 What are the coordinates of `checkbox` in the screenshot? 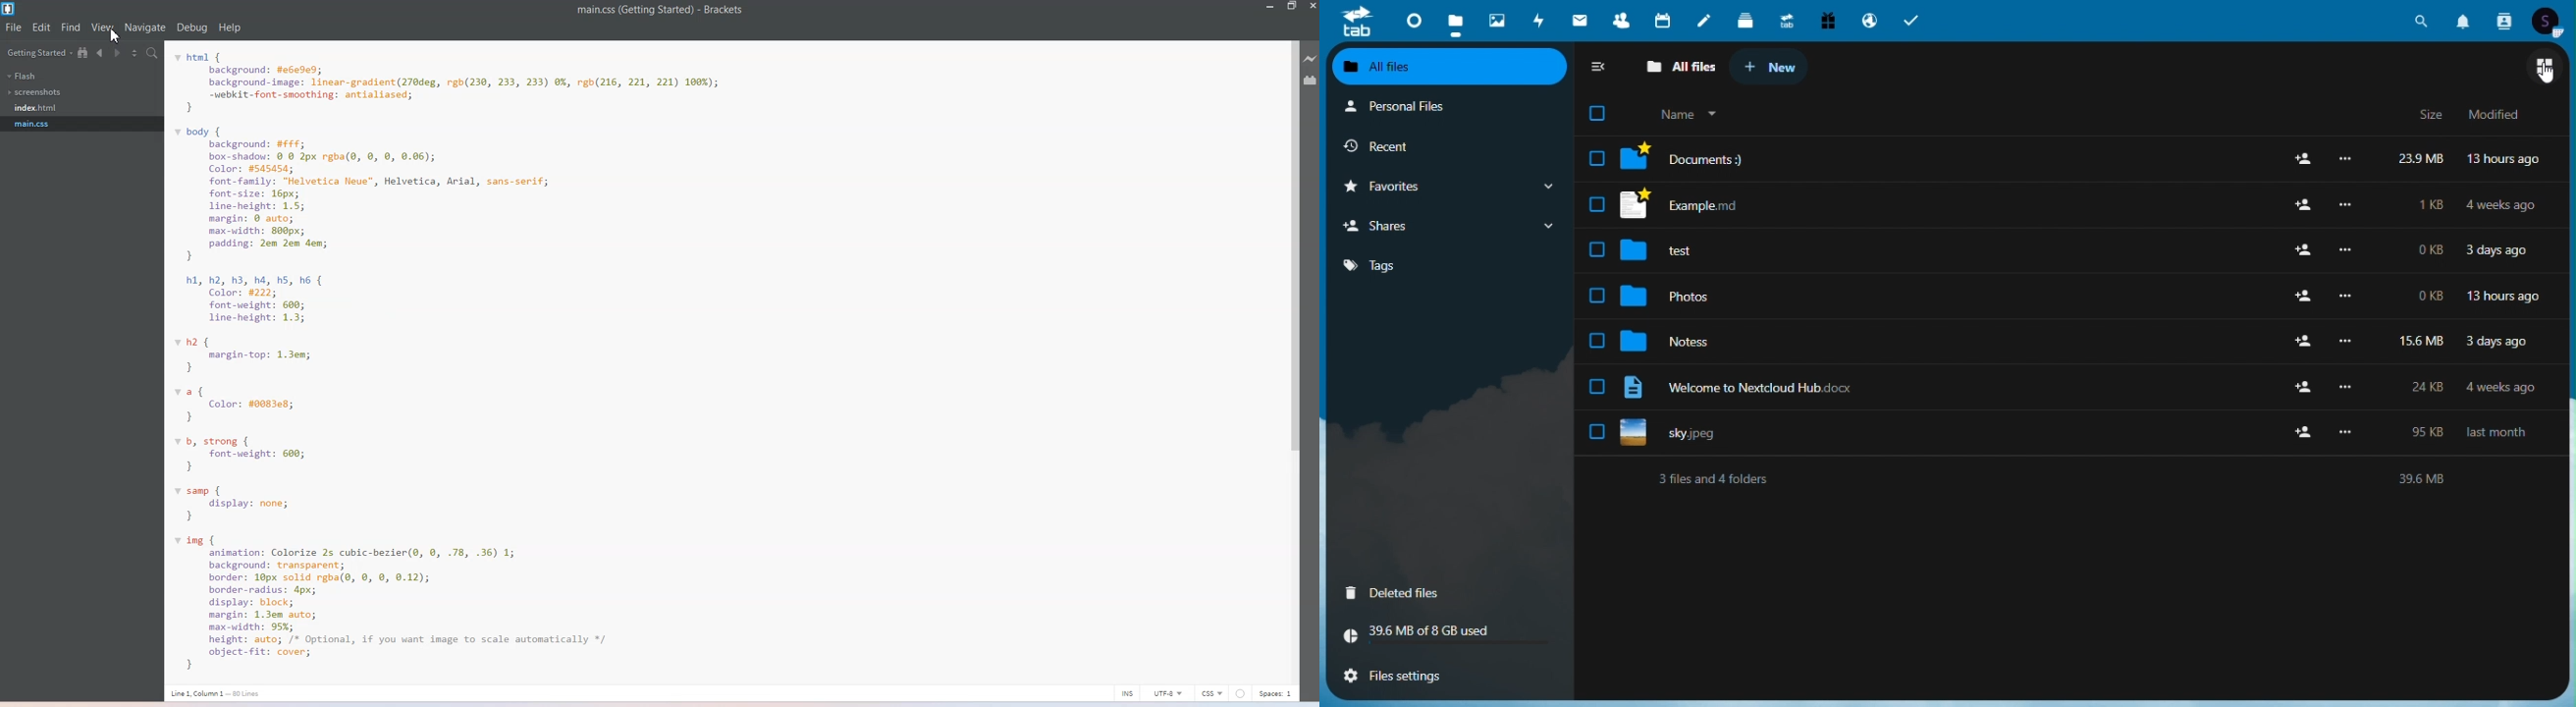 It's located at (1597, 113).